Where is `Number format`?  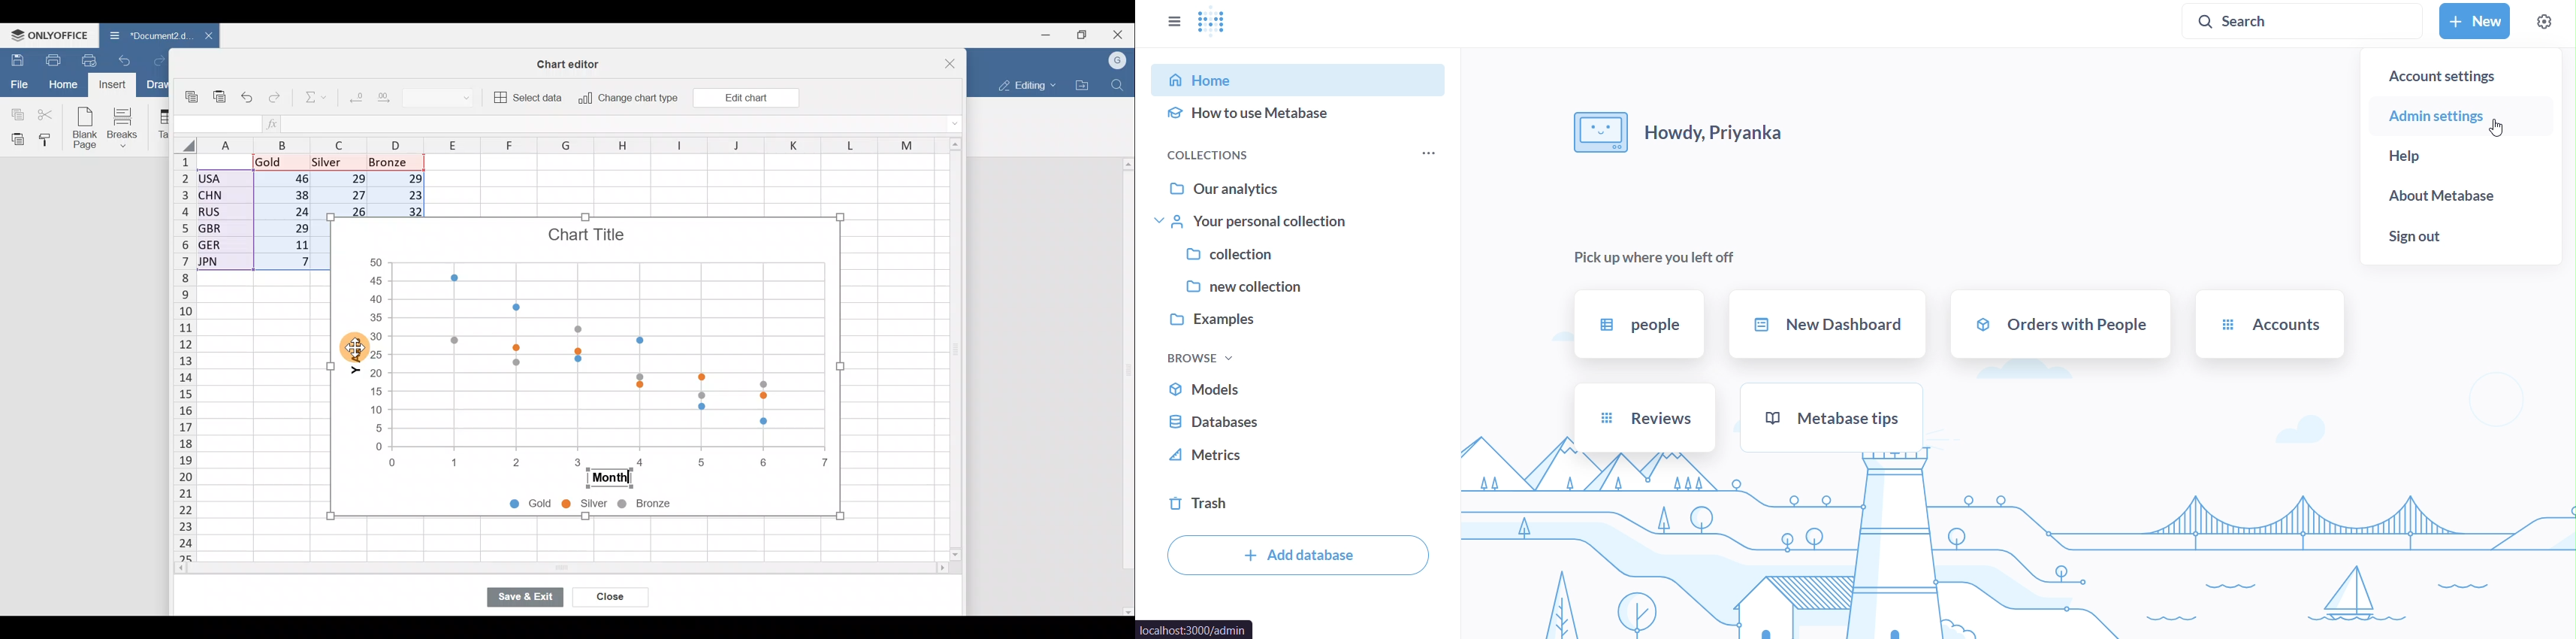 Number format is located at coordinates (447, 99).